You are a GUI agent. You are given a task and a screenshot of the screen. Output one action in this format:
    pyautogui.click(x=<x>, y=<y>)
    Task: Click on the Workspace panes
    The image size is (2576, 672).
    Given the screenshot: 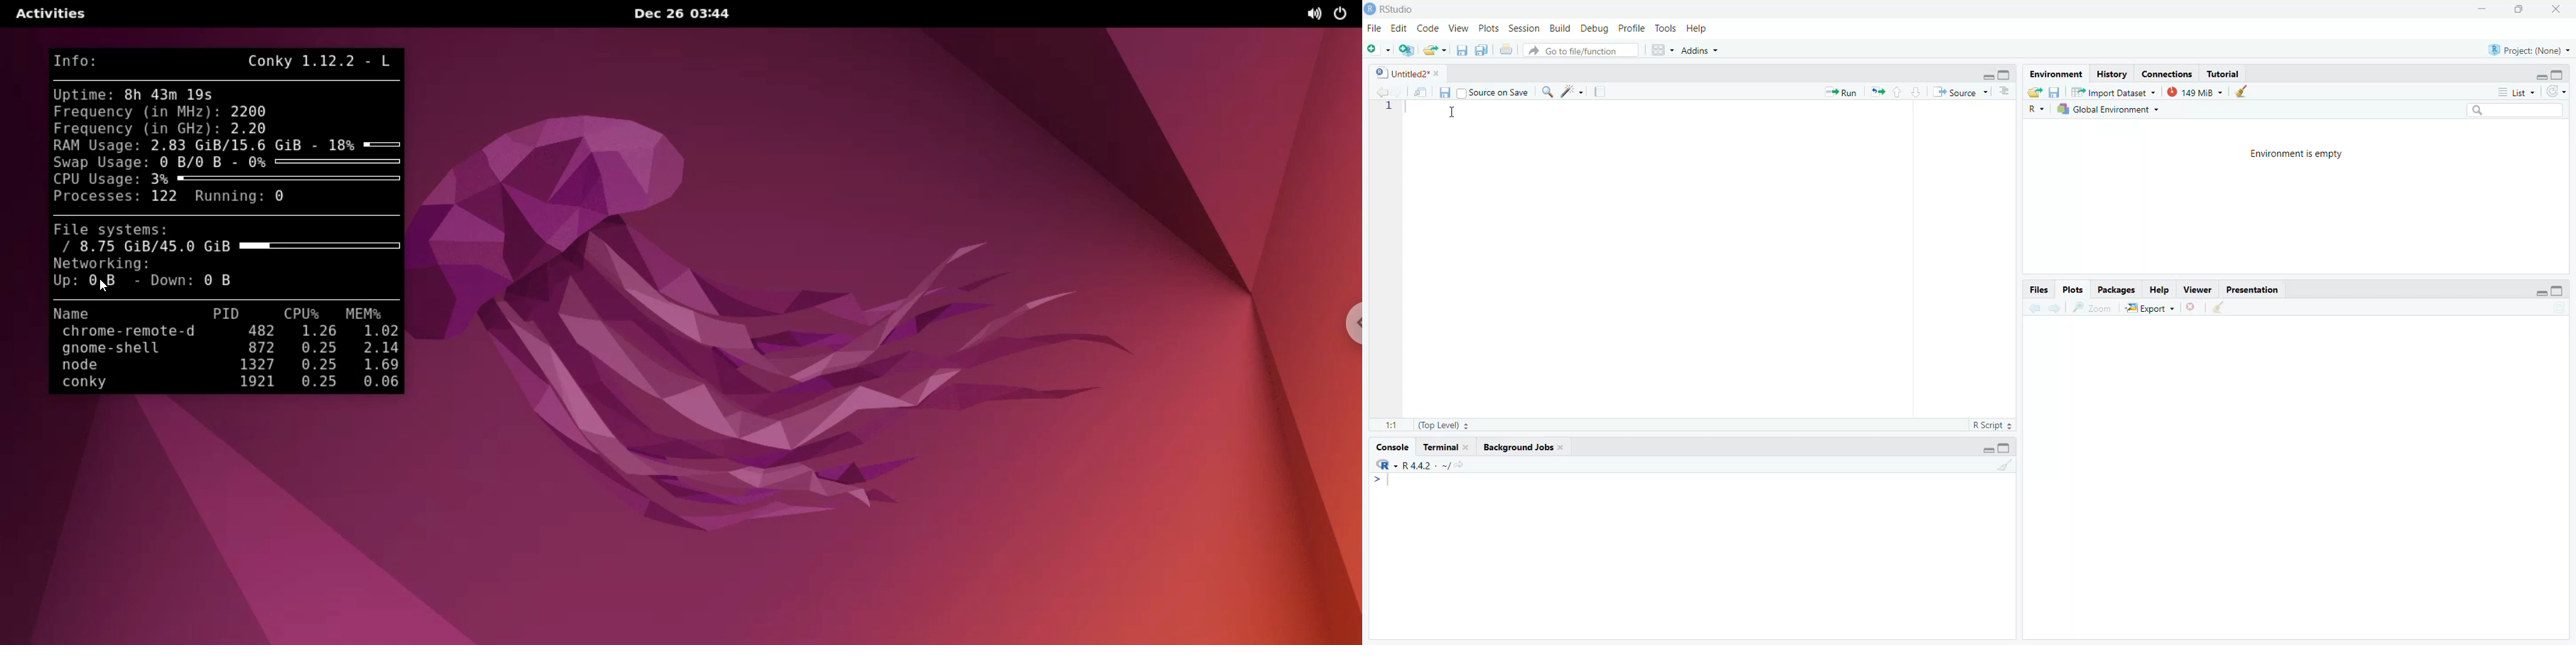 What is the action you would take?
    pyautogui.click(x=1663, y=49)
    